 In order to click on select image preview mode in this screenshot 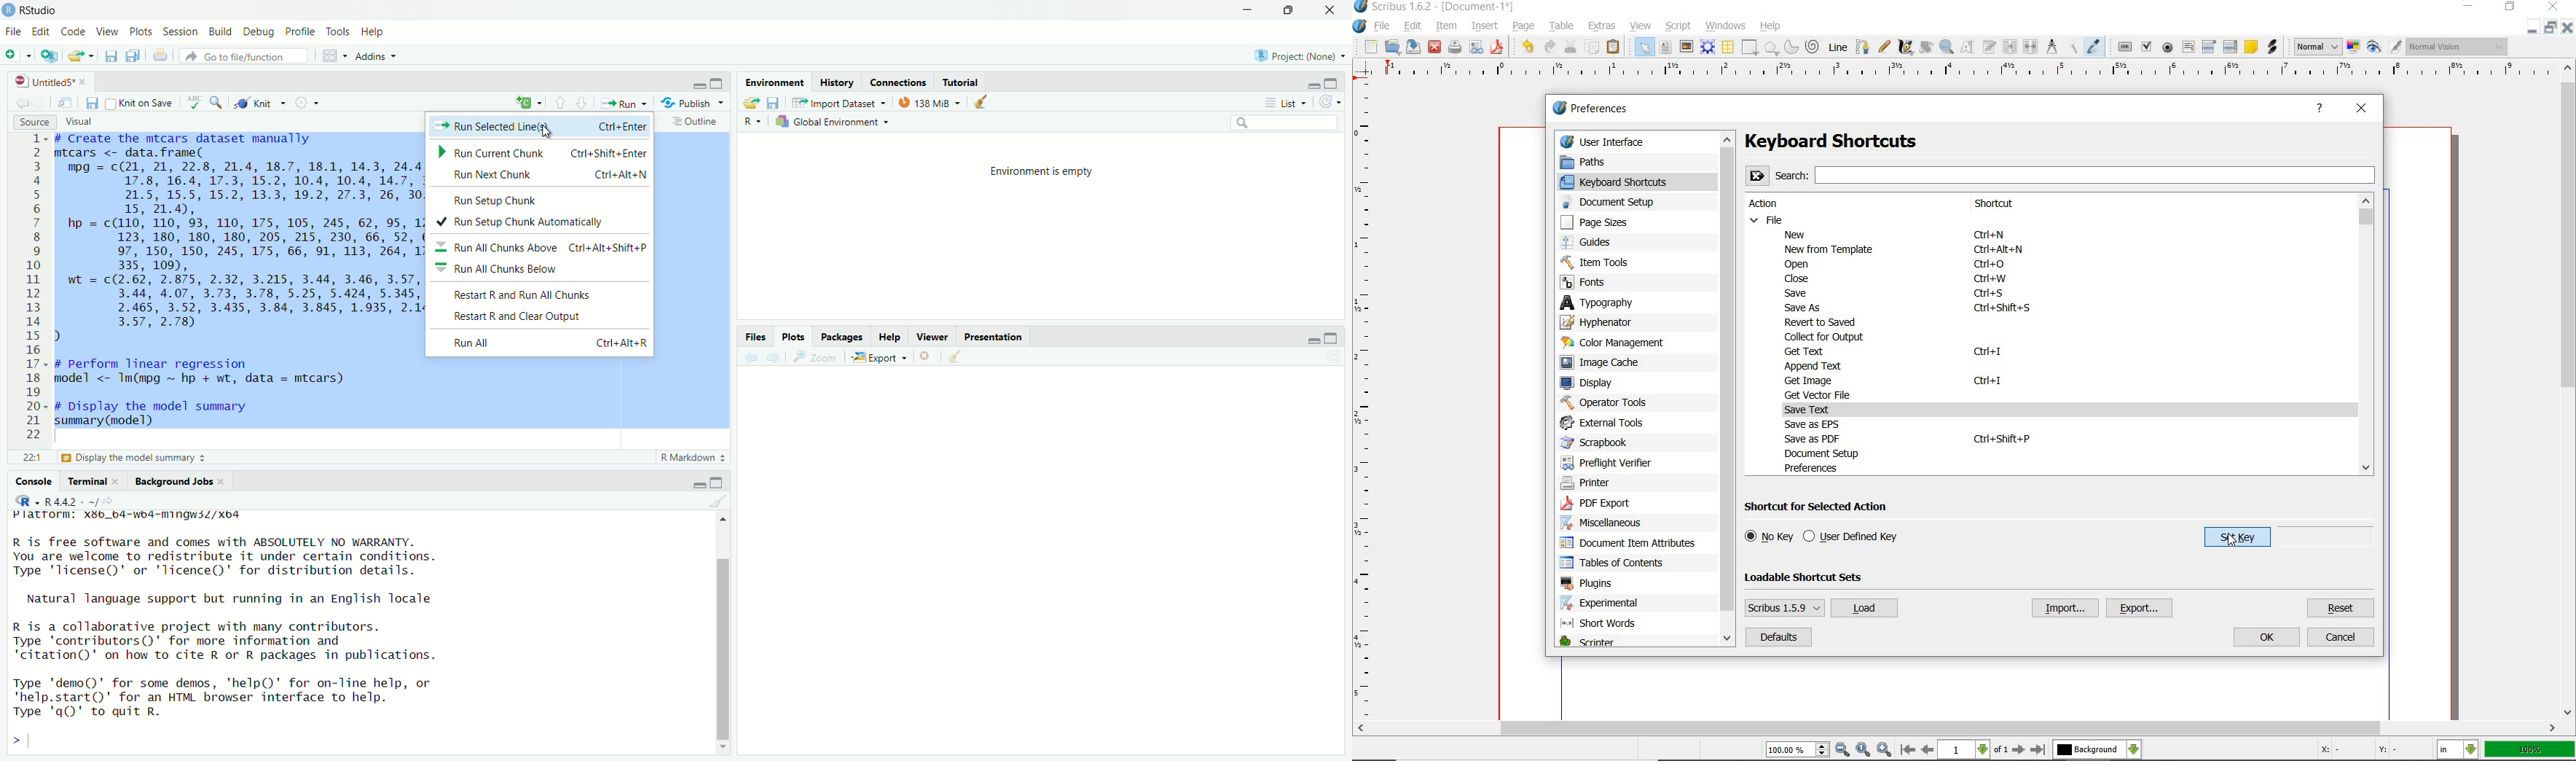, I will do `click(2316, 47)`.